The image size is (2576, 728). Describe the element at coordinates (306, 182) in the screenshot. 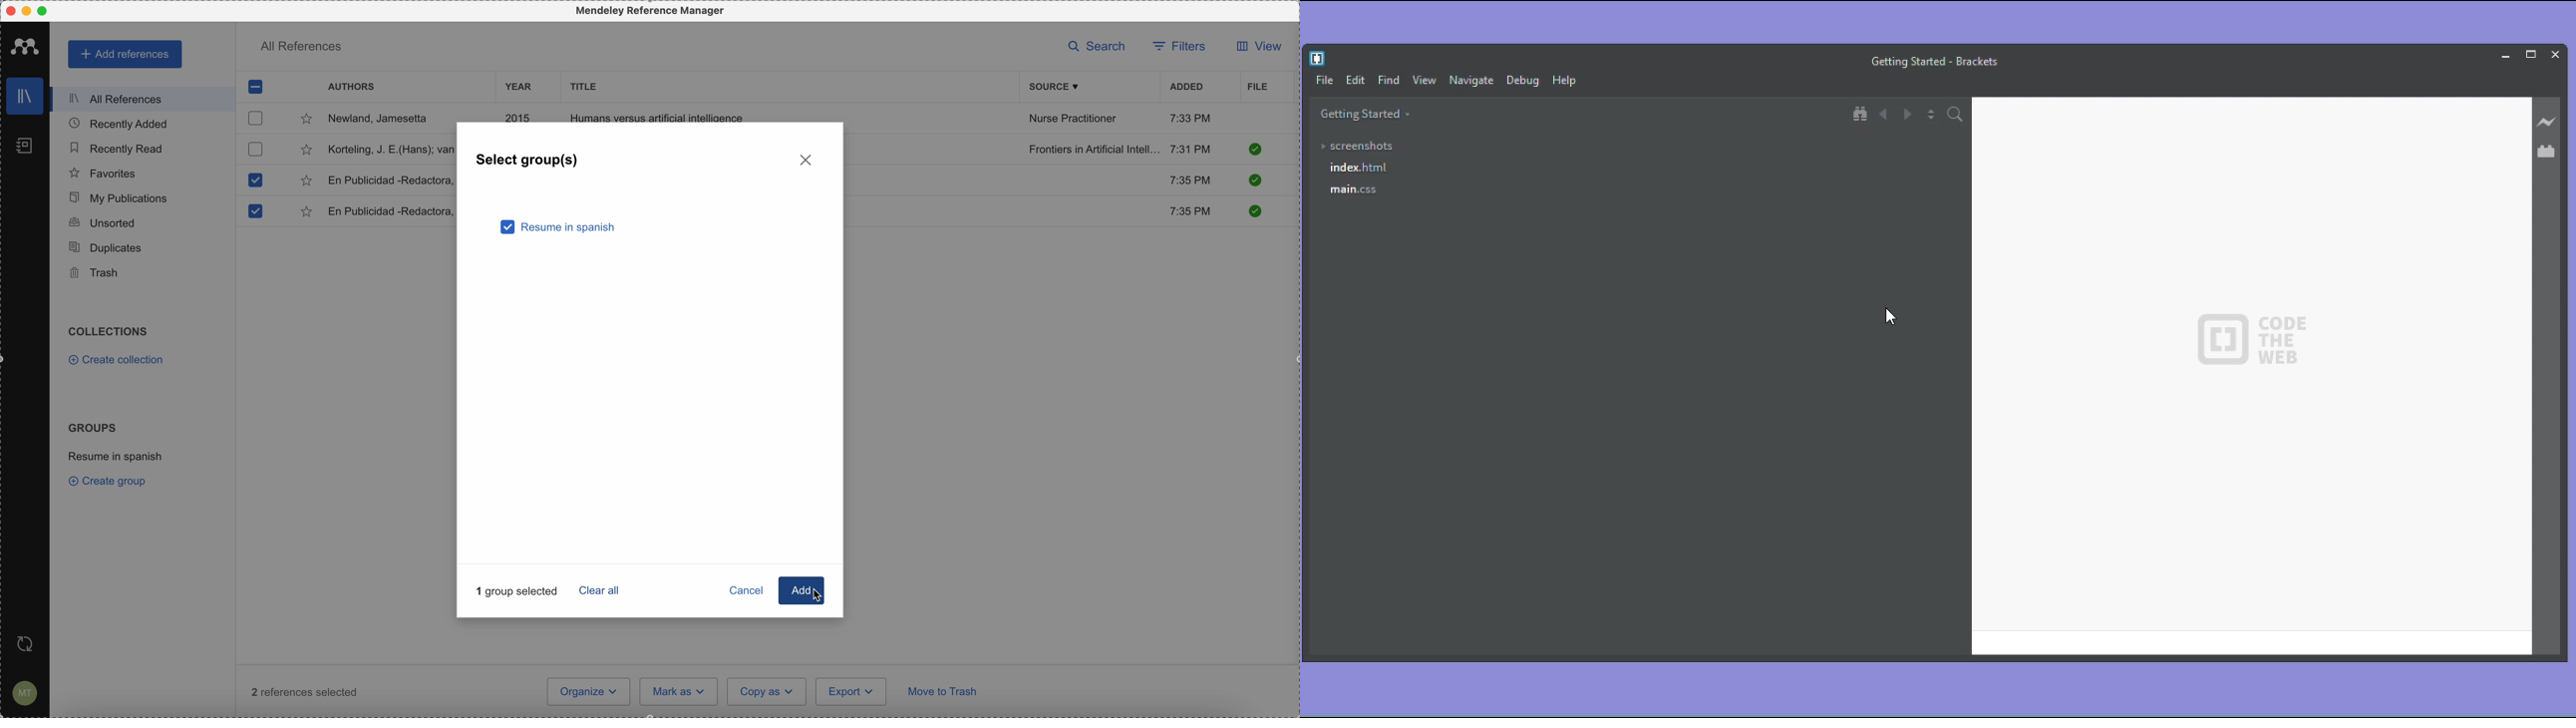

I see `favorite` at that location.